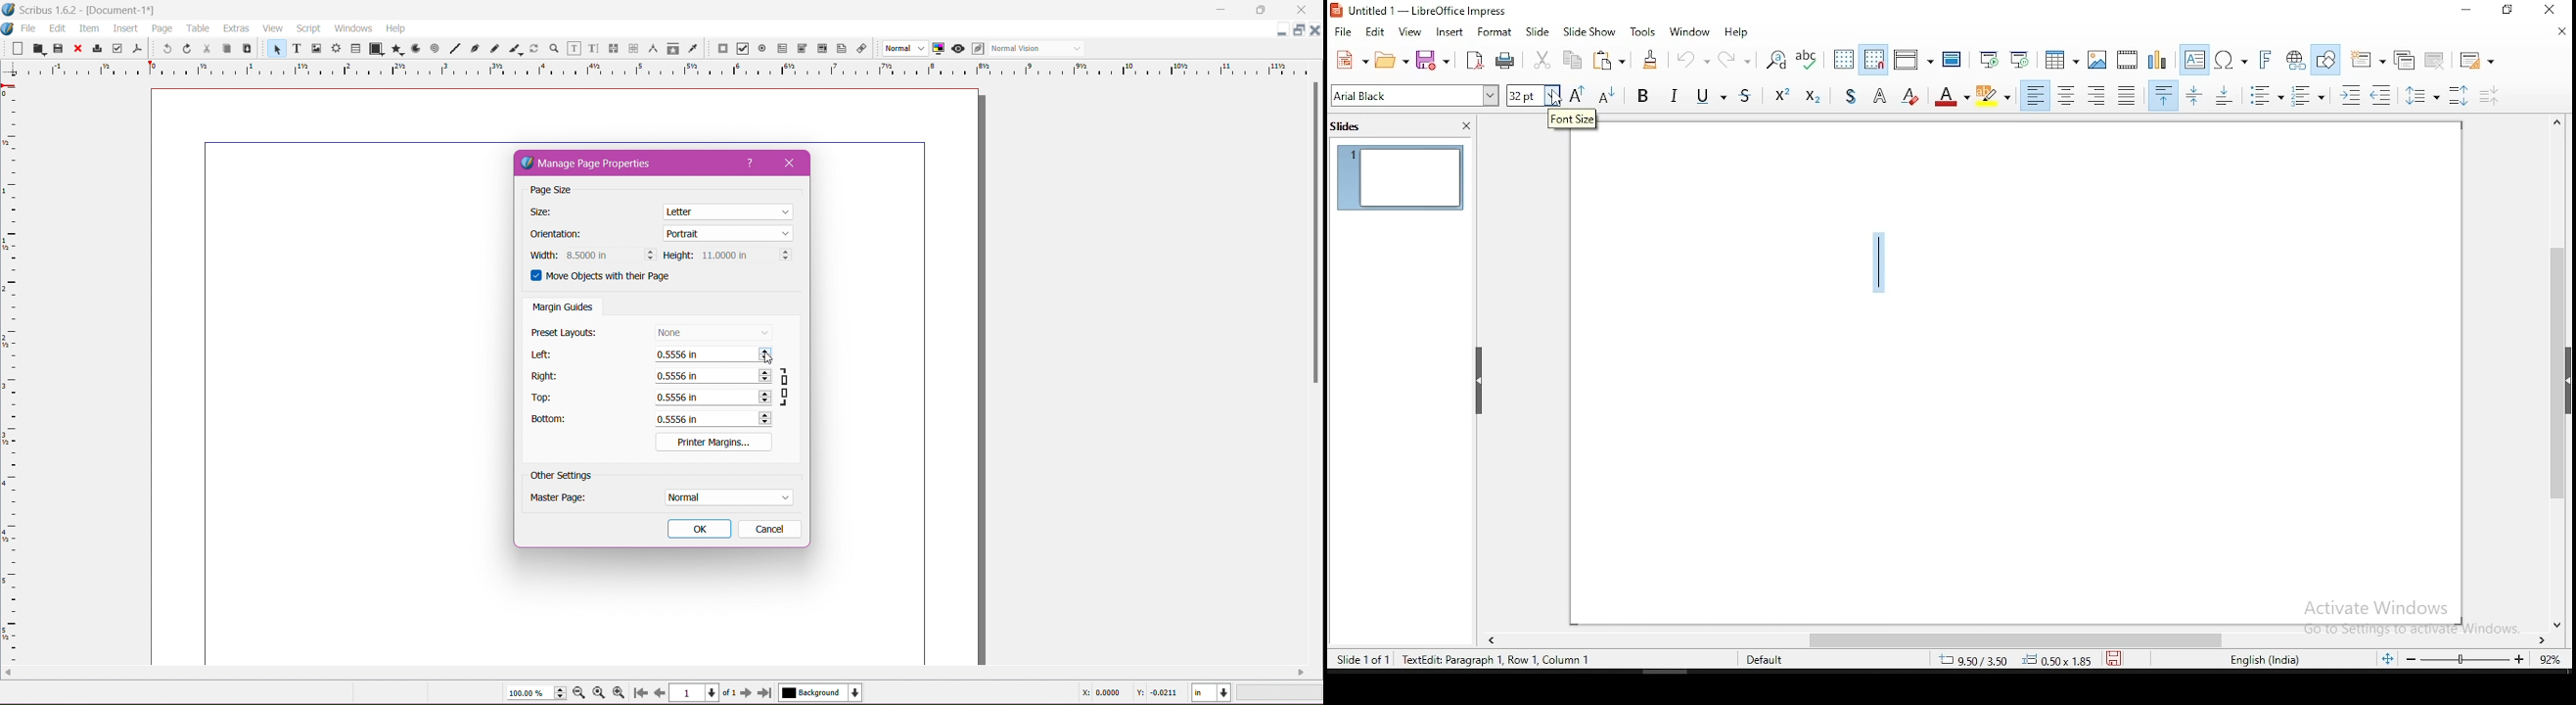  What do you see at coordinates (1644, 30) in the screenshot?
I see `tools` at bounding box center [1644, 30].